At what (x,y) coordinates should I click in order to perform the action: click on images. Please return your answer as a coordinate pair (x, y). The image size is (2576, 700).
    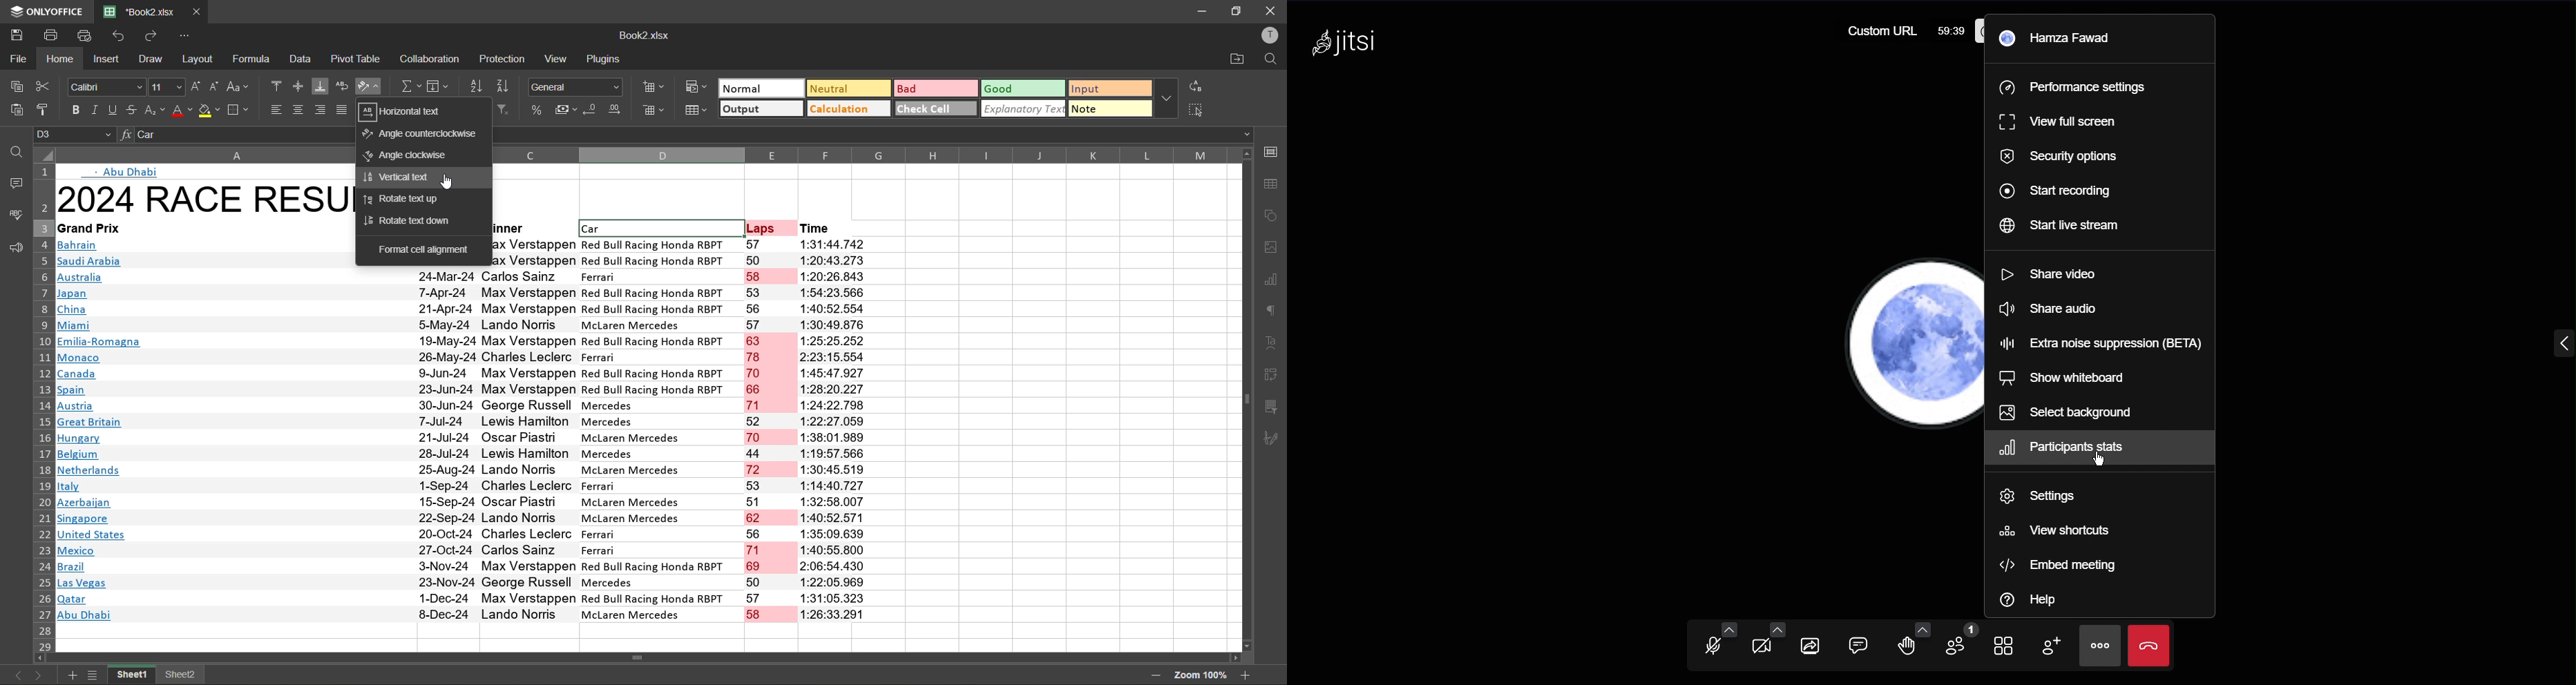
    Looking at the image, I should click on (1271, 249).